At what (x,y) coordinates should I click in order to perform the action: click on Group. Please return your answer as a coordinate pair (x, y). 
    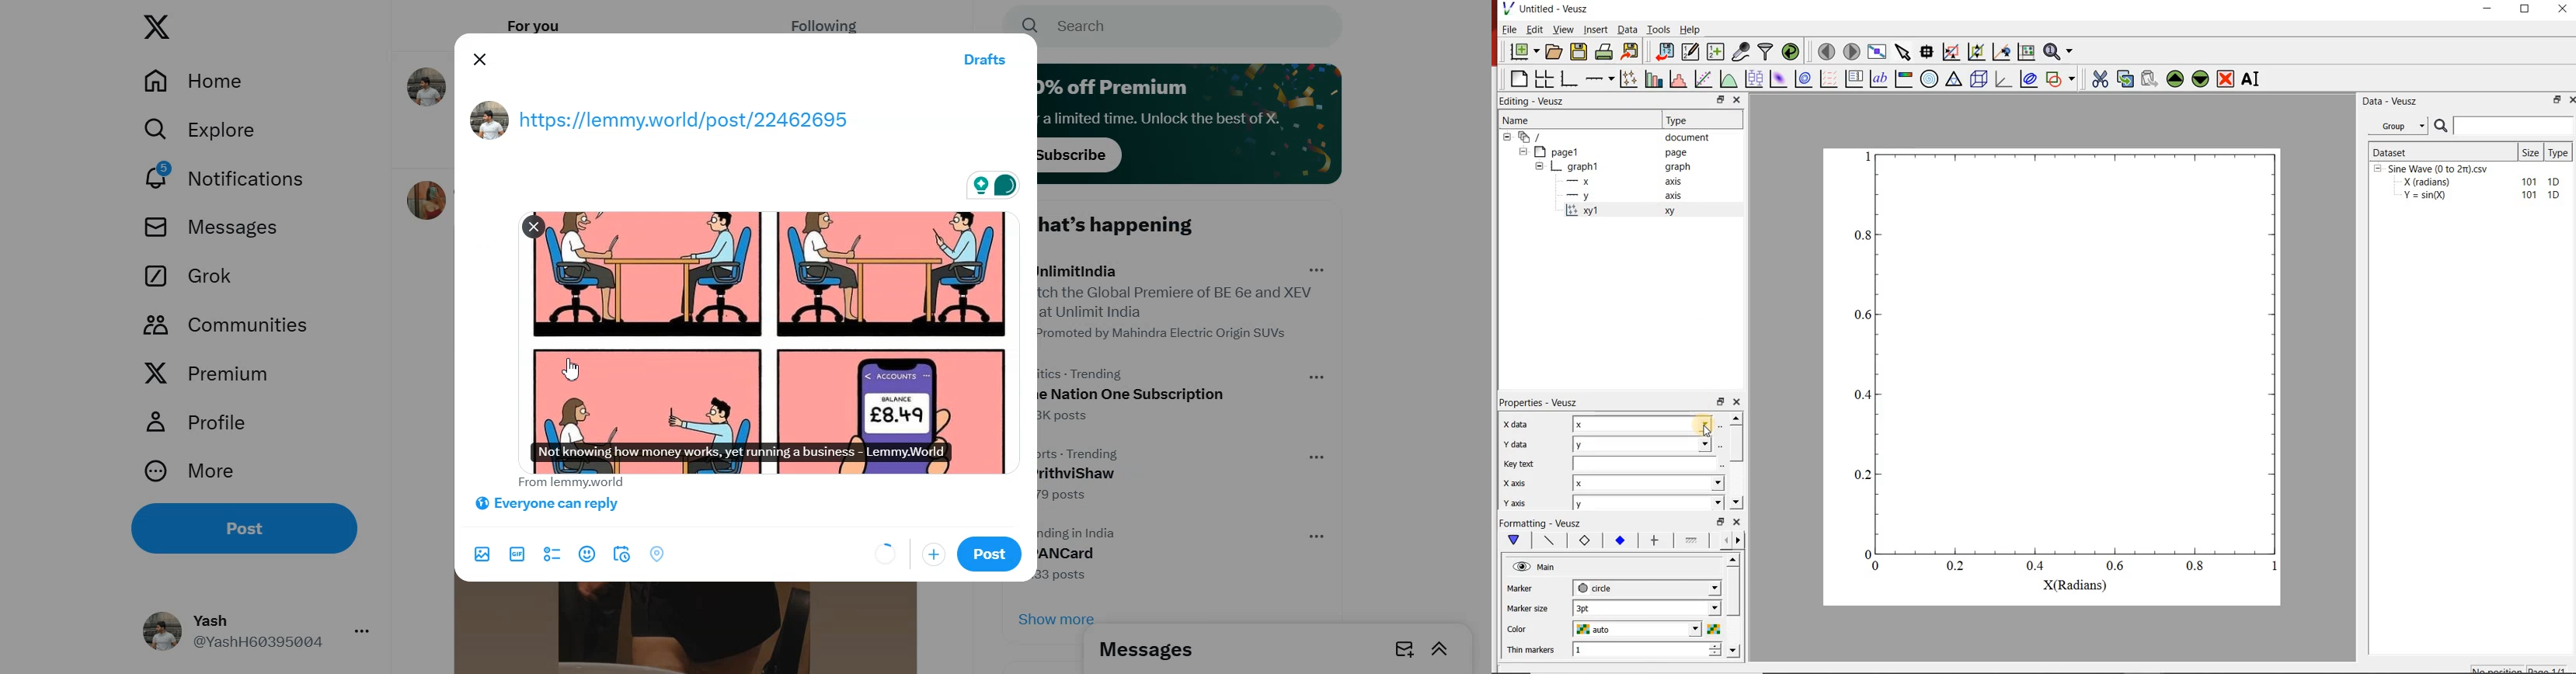
    Looking at the image, I should click on (2402, 126).